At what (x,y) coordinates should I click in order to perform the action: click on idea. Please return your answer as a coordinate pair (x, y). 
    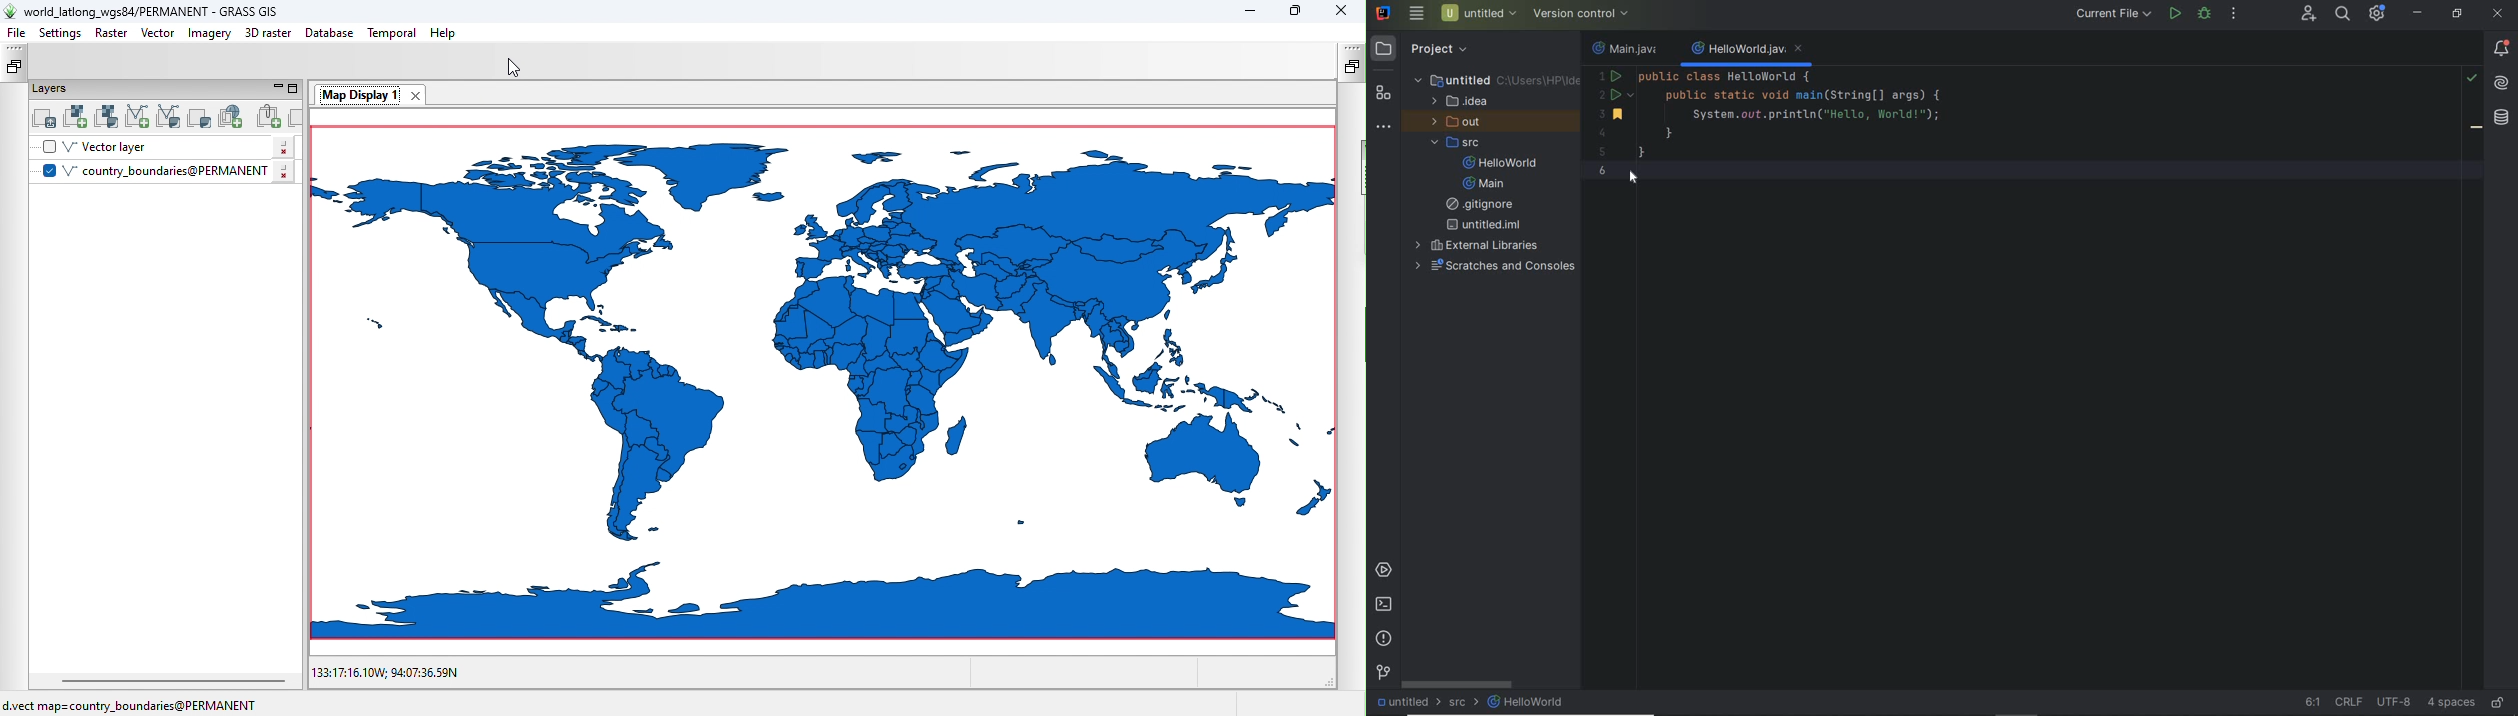
    Looking at the image, I should click on (1462, 100).